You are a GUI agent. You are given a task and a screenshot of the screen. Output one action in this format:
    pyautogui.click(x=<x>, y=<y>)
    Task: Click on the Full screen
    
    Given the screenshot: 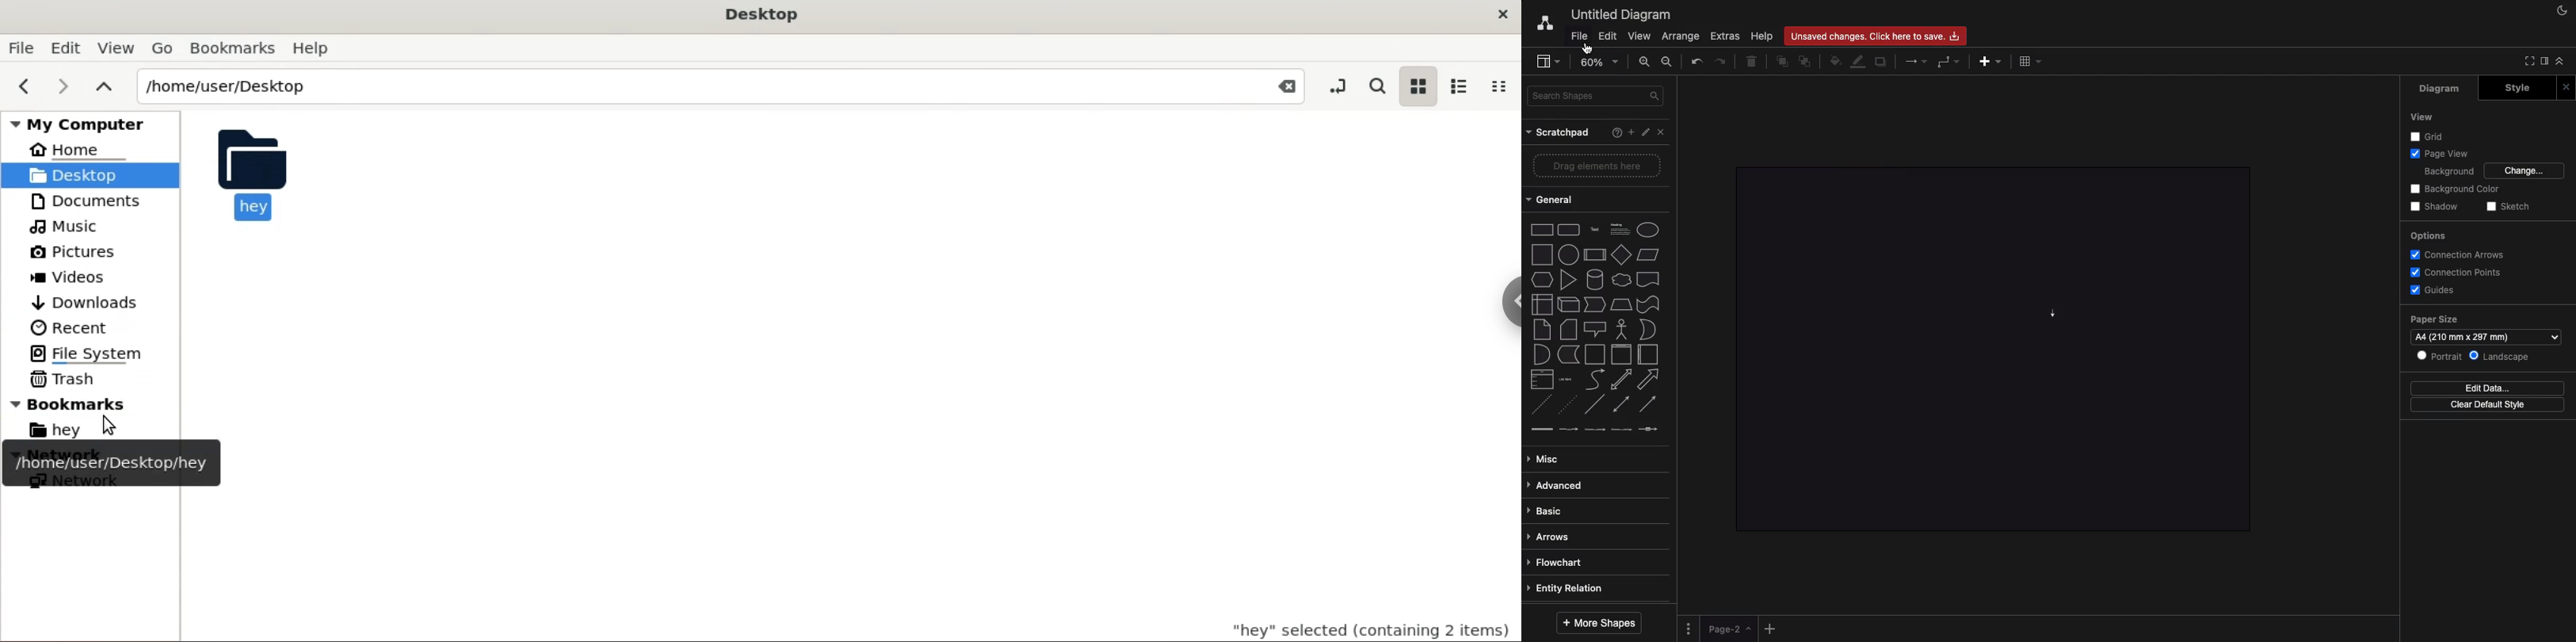 What is the action you would take?
    pyautogui.click(x=2527, y=62)
    